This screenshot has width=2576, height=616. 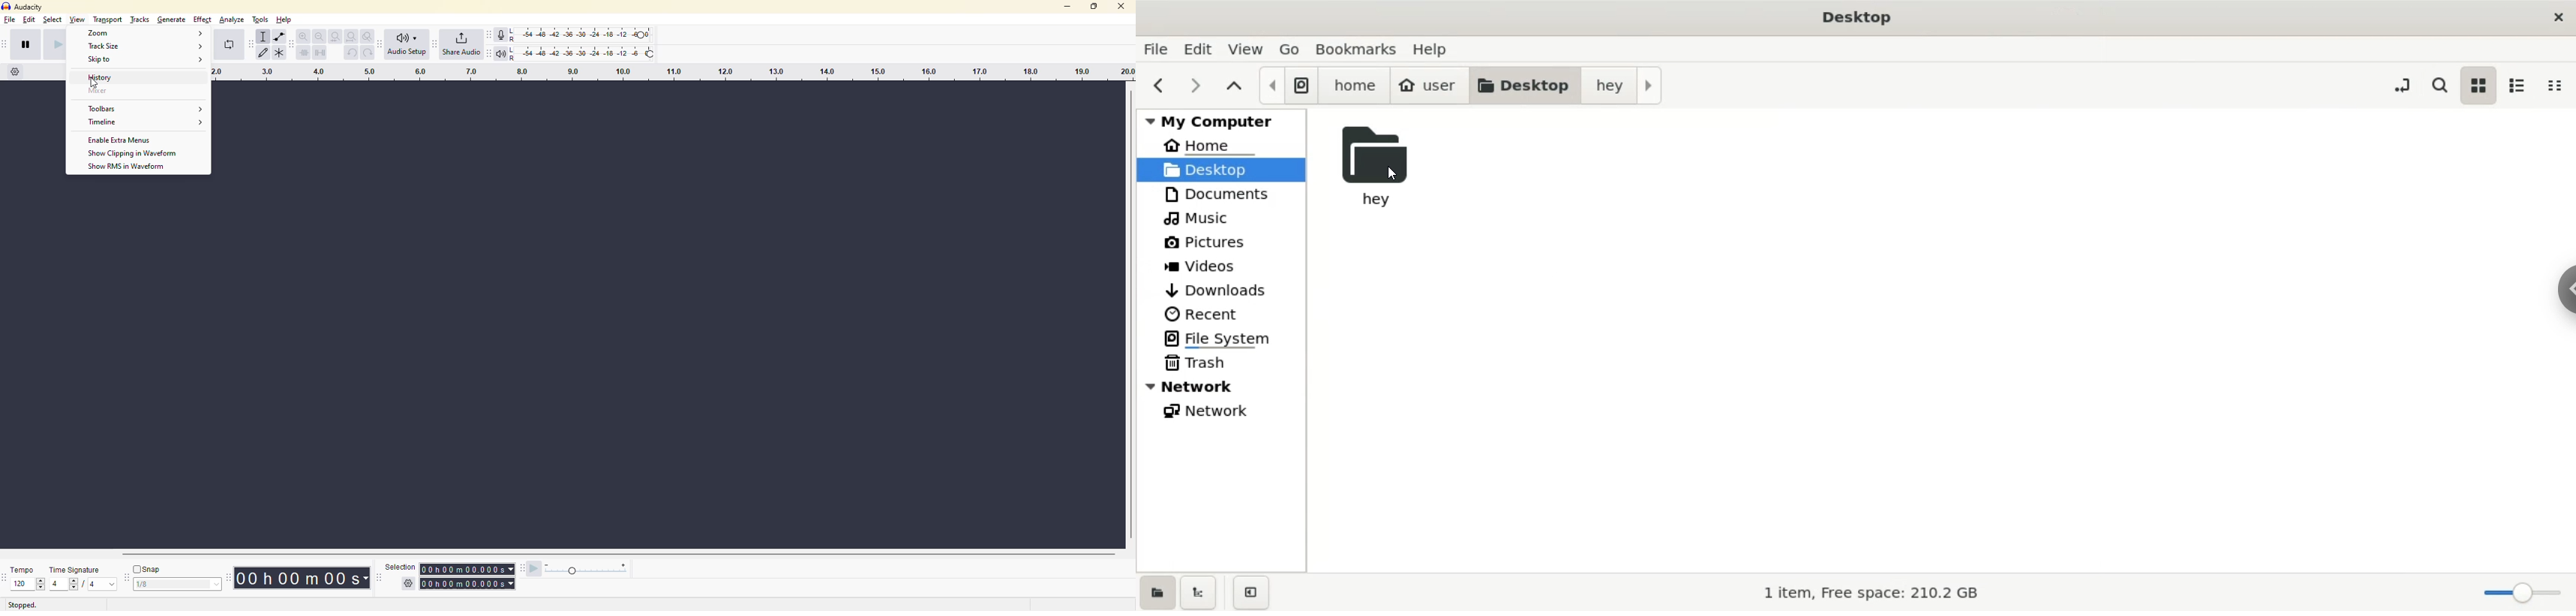 What do you see at coordinates (175, 586) in the screenshot?
I see `value` at bounding box center [175, 586].